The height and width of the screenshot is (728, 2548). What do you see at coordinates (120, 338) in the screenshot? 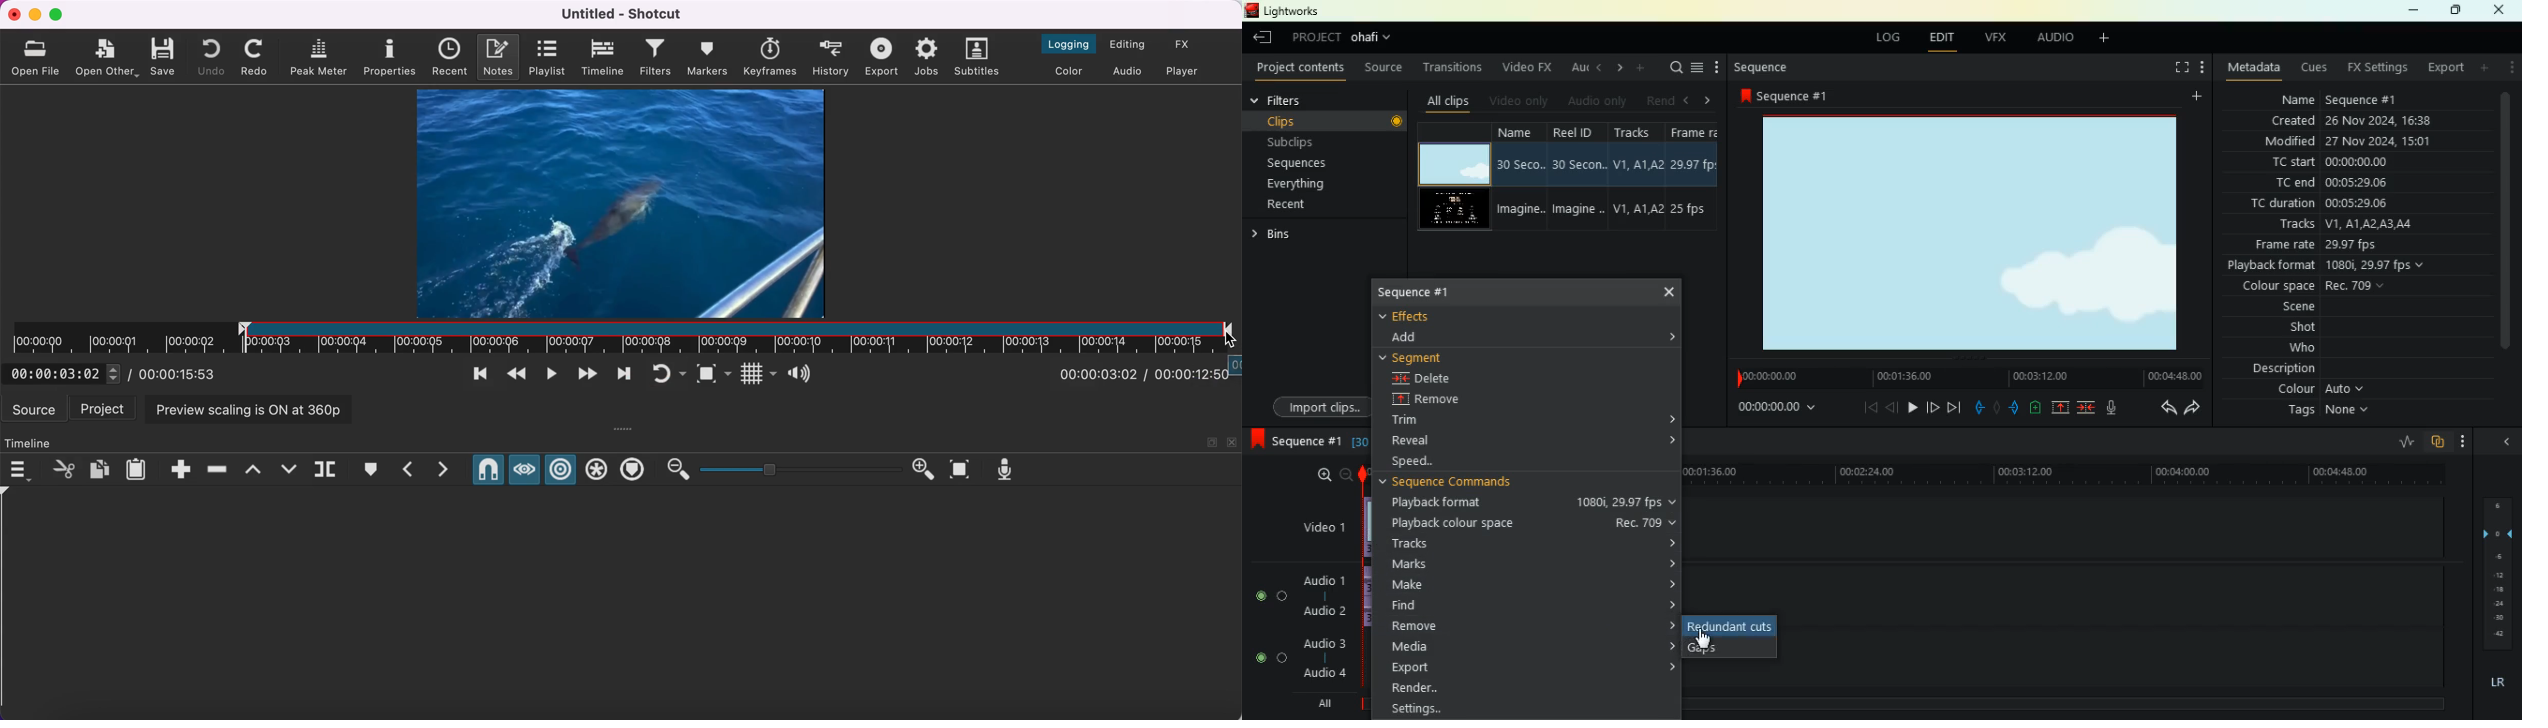
I see `unclipped timeline` at bounding box center [120, 338].